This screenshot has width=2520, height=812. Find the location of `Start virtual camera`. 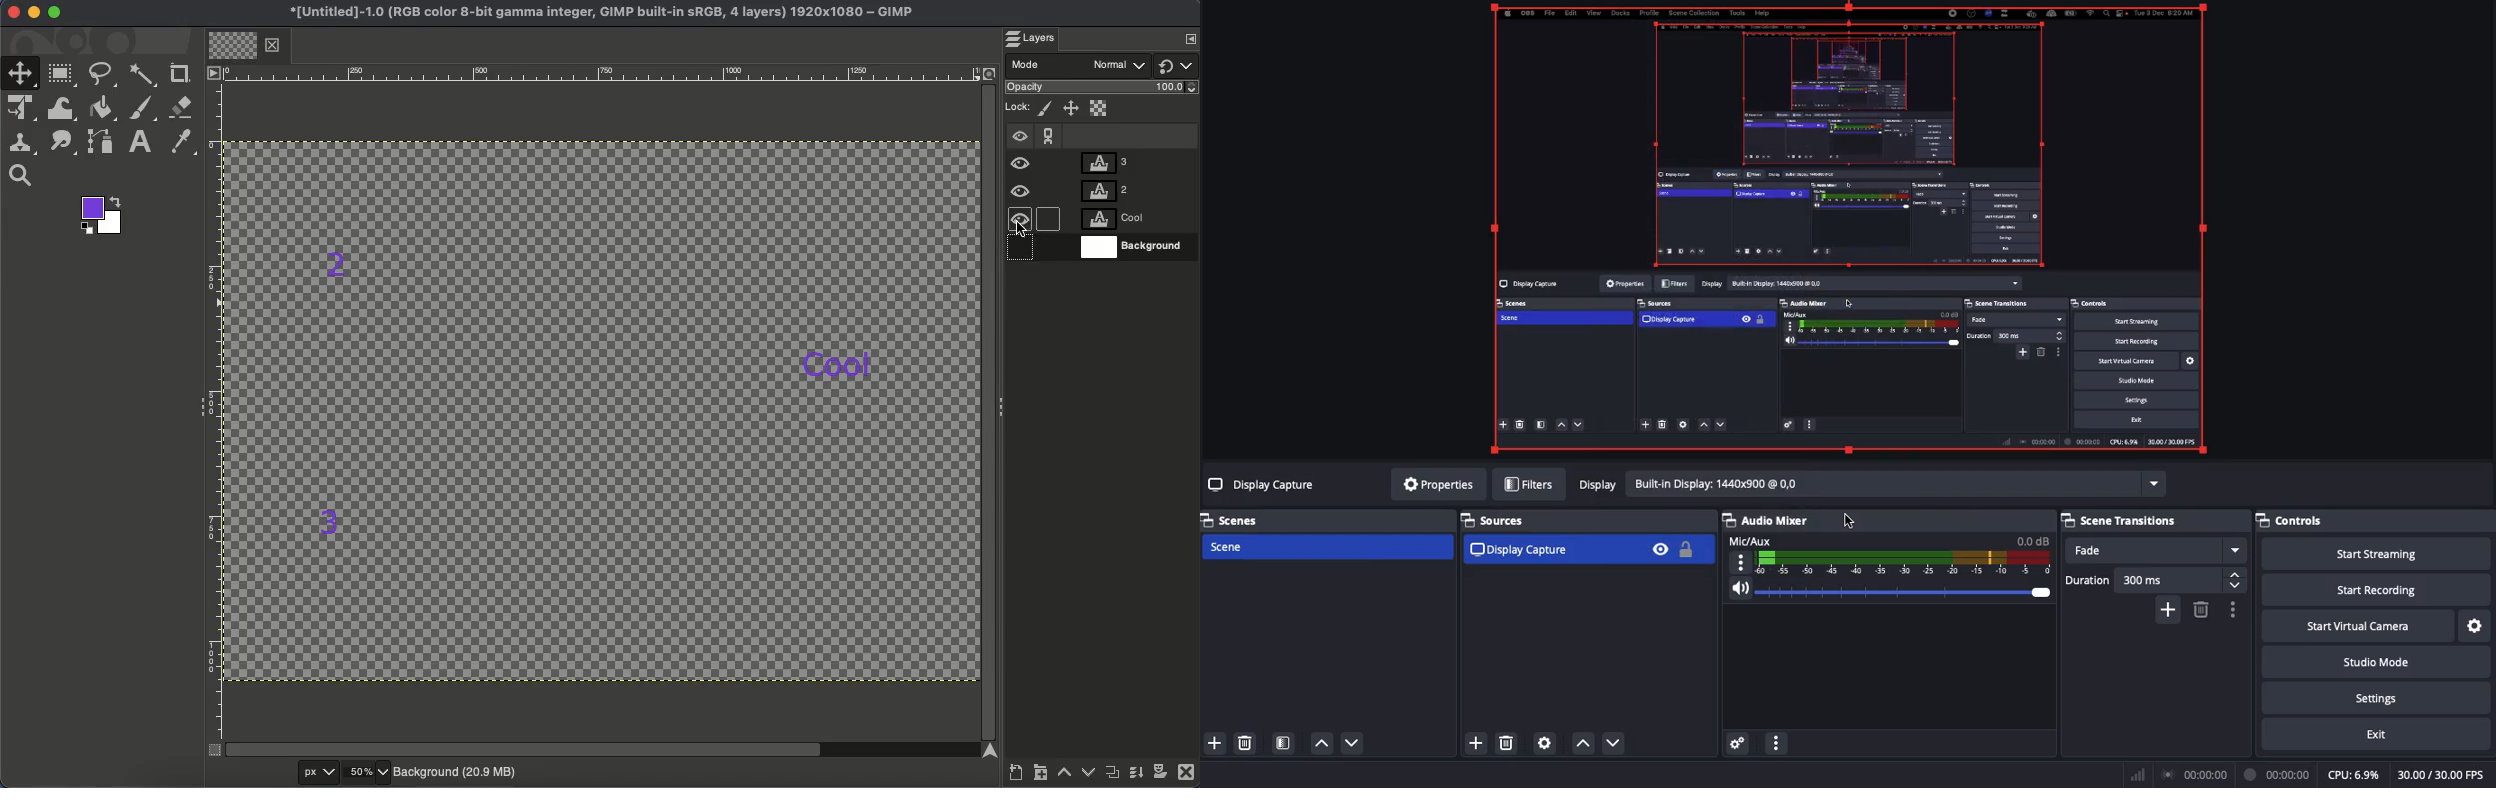

Start virtual camera is located at coordinates (2358, 628).